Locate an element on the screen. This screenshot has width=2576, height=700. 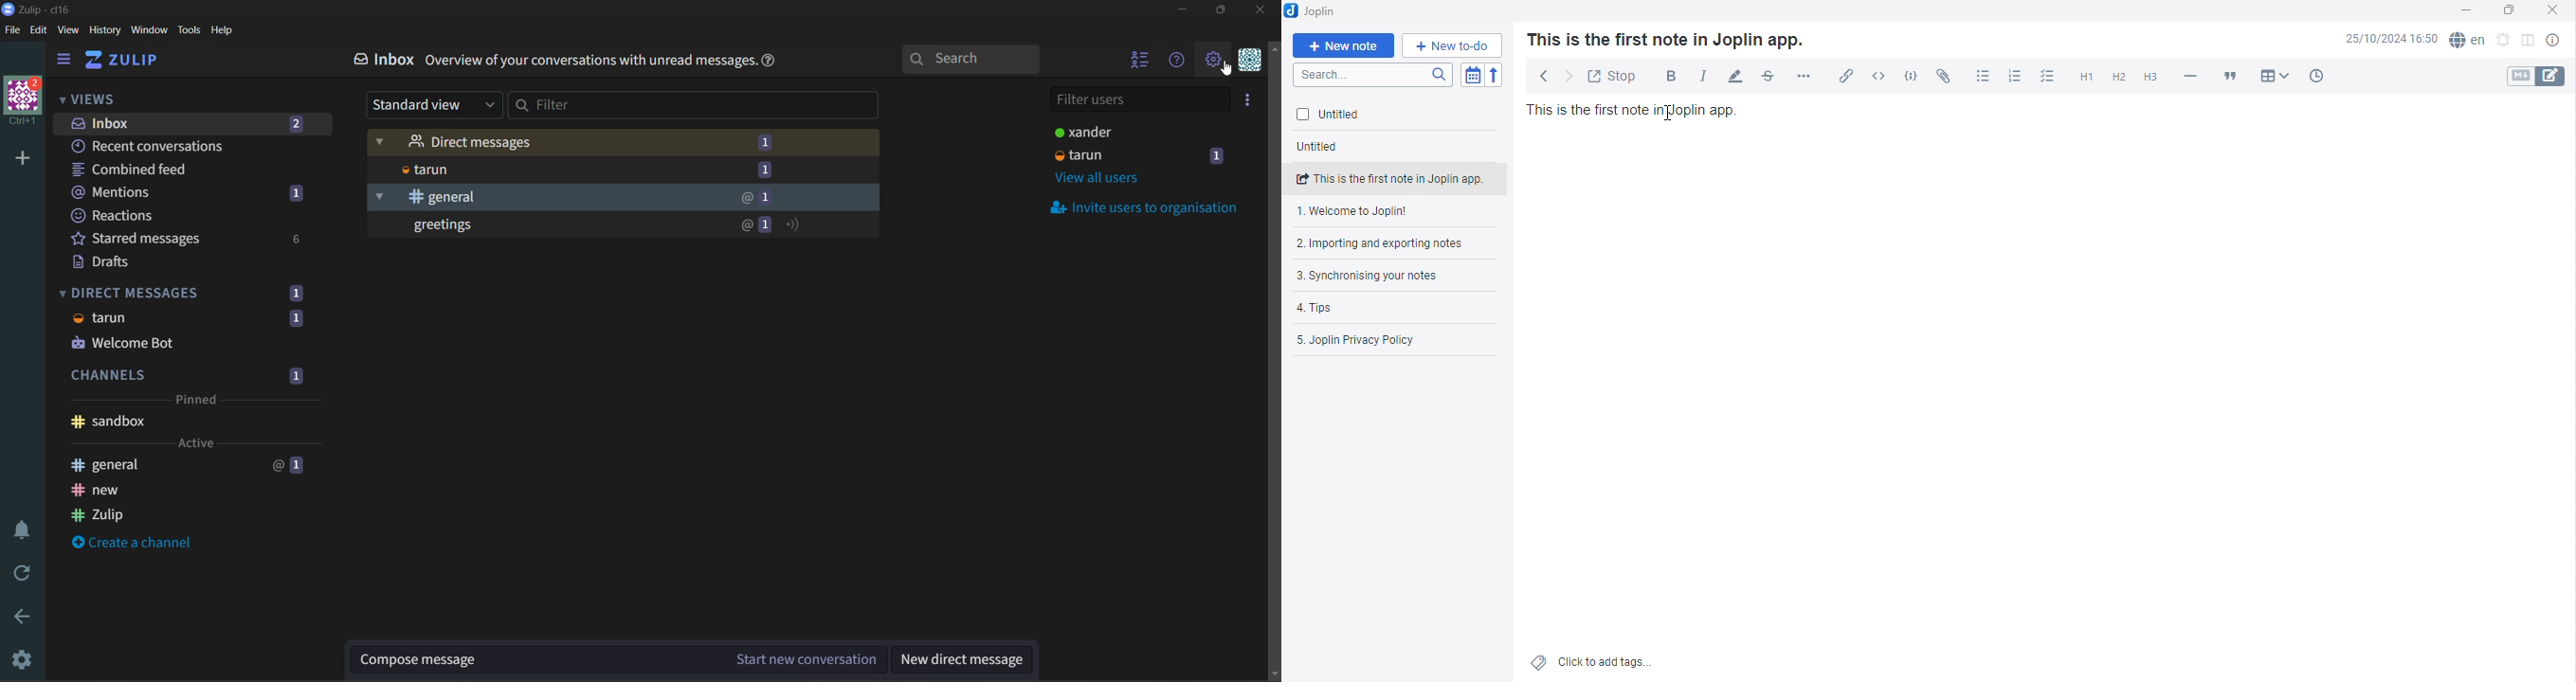
direct messages is located at coordinates (183, 294).